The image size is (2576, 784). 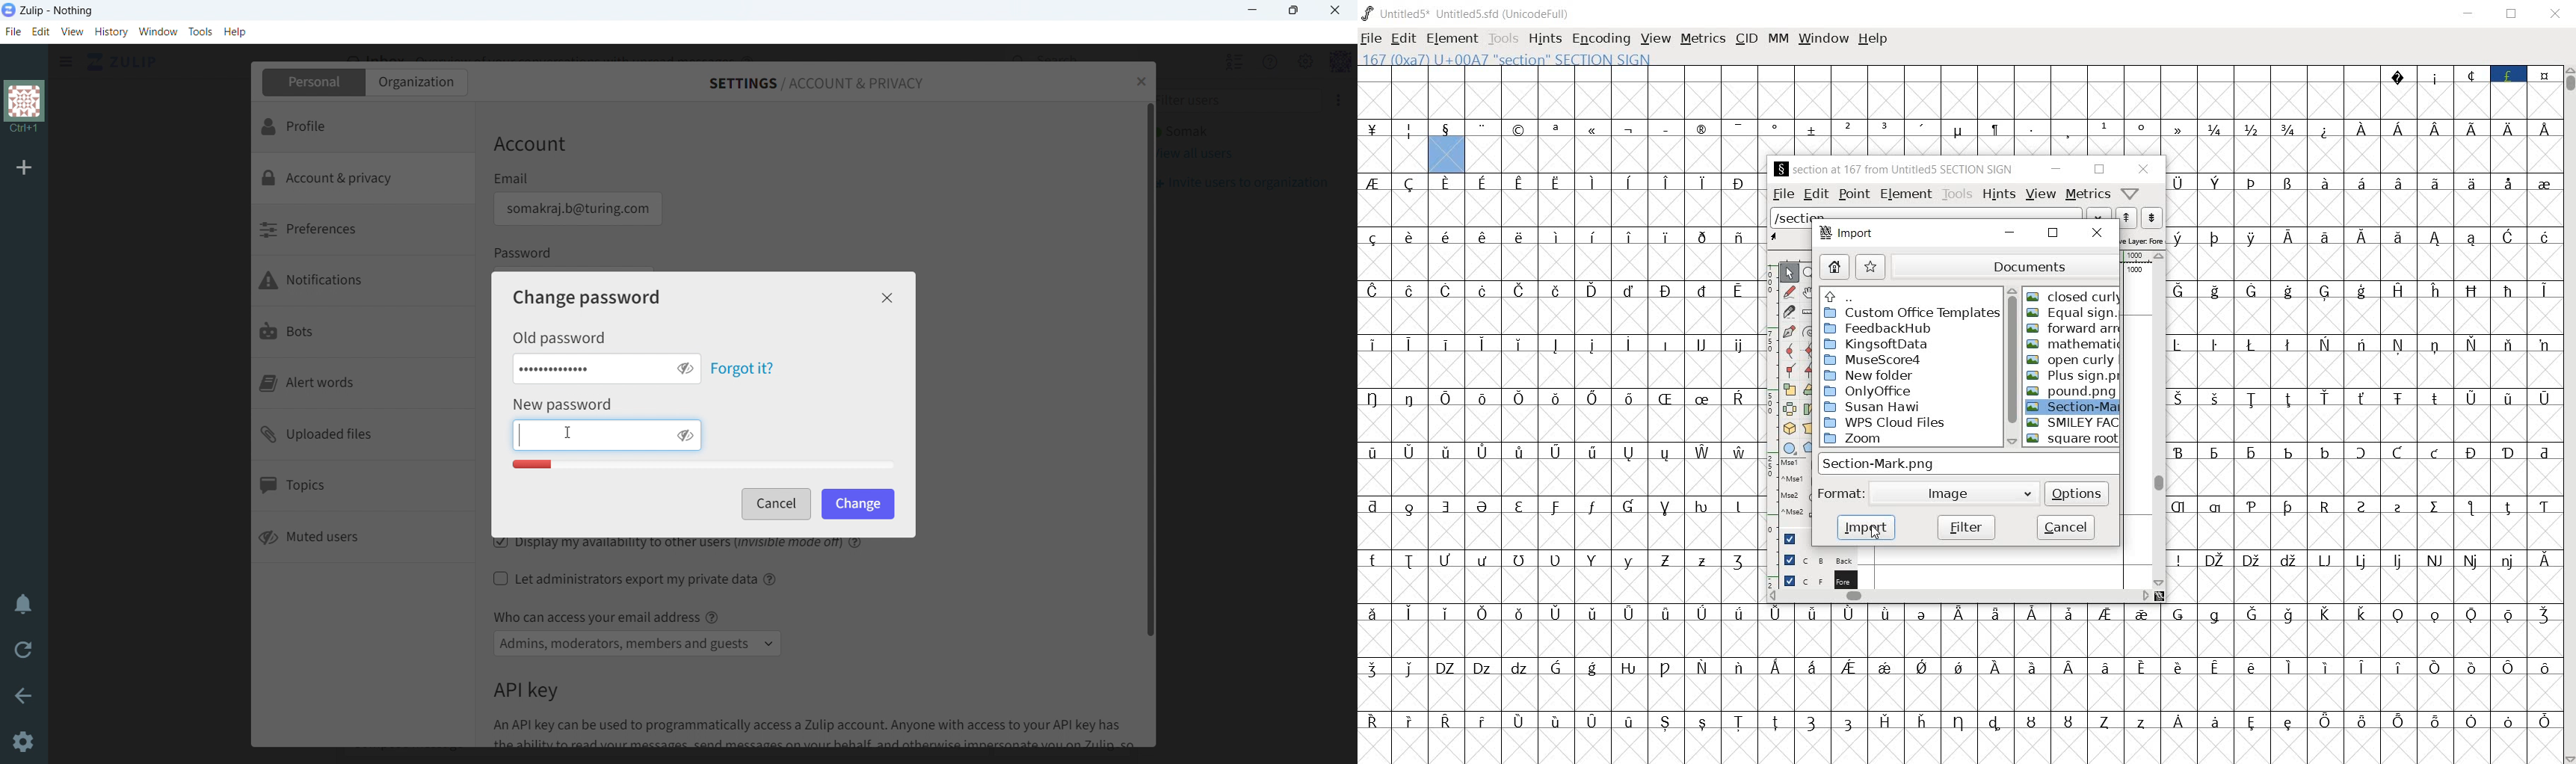 I want to click on empty cells, so click(x=1959, y=100).